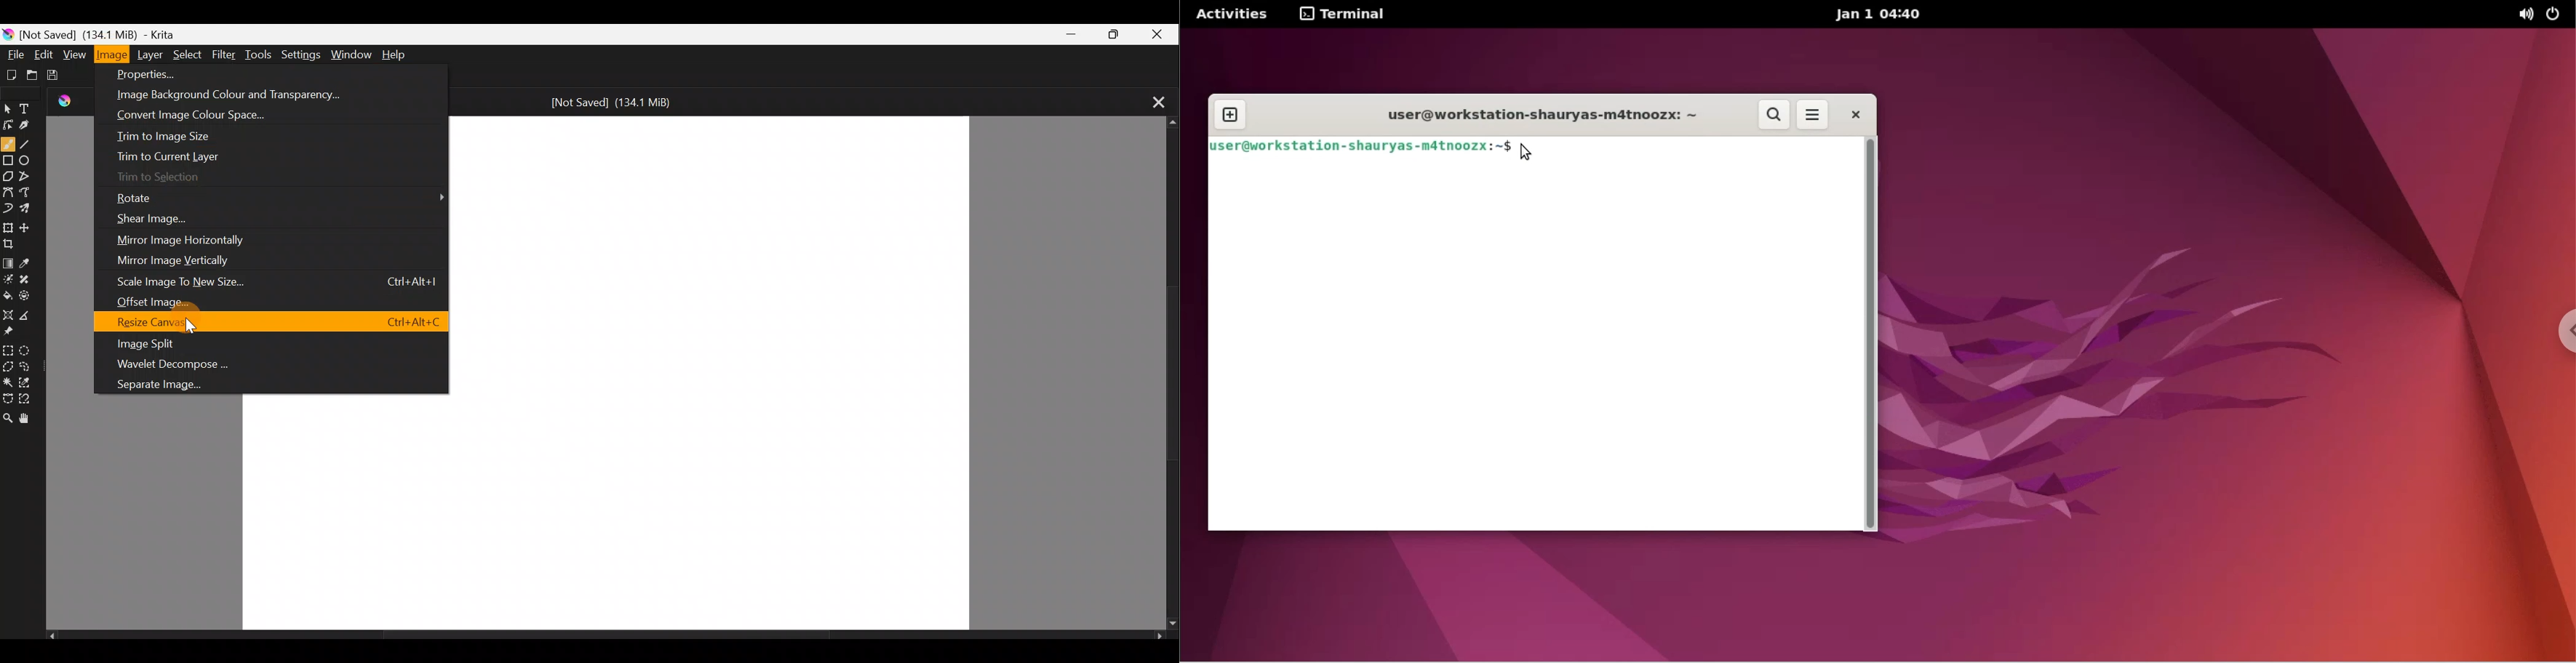  Describe the element at coordinates (27, 419) in the screenshot. I see `Pan tool` at that location.